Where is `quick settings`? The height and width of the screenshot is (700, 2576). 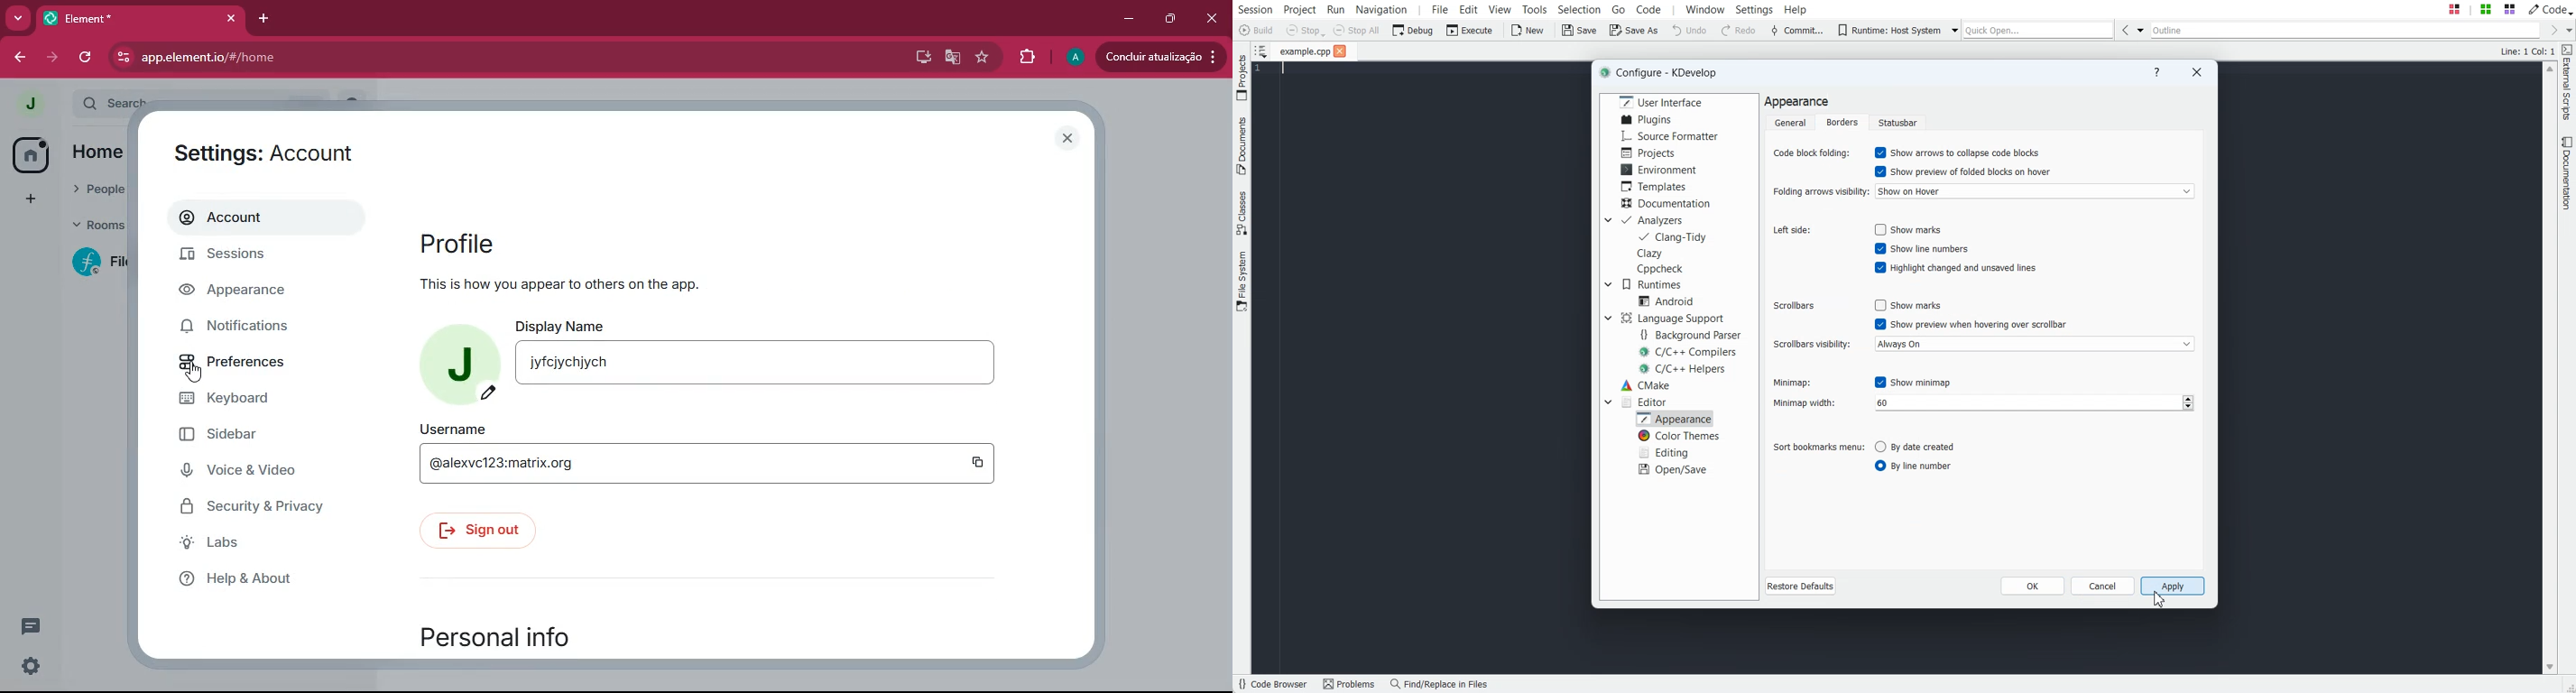
quick settings is located at coordinates (31, 665).